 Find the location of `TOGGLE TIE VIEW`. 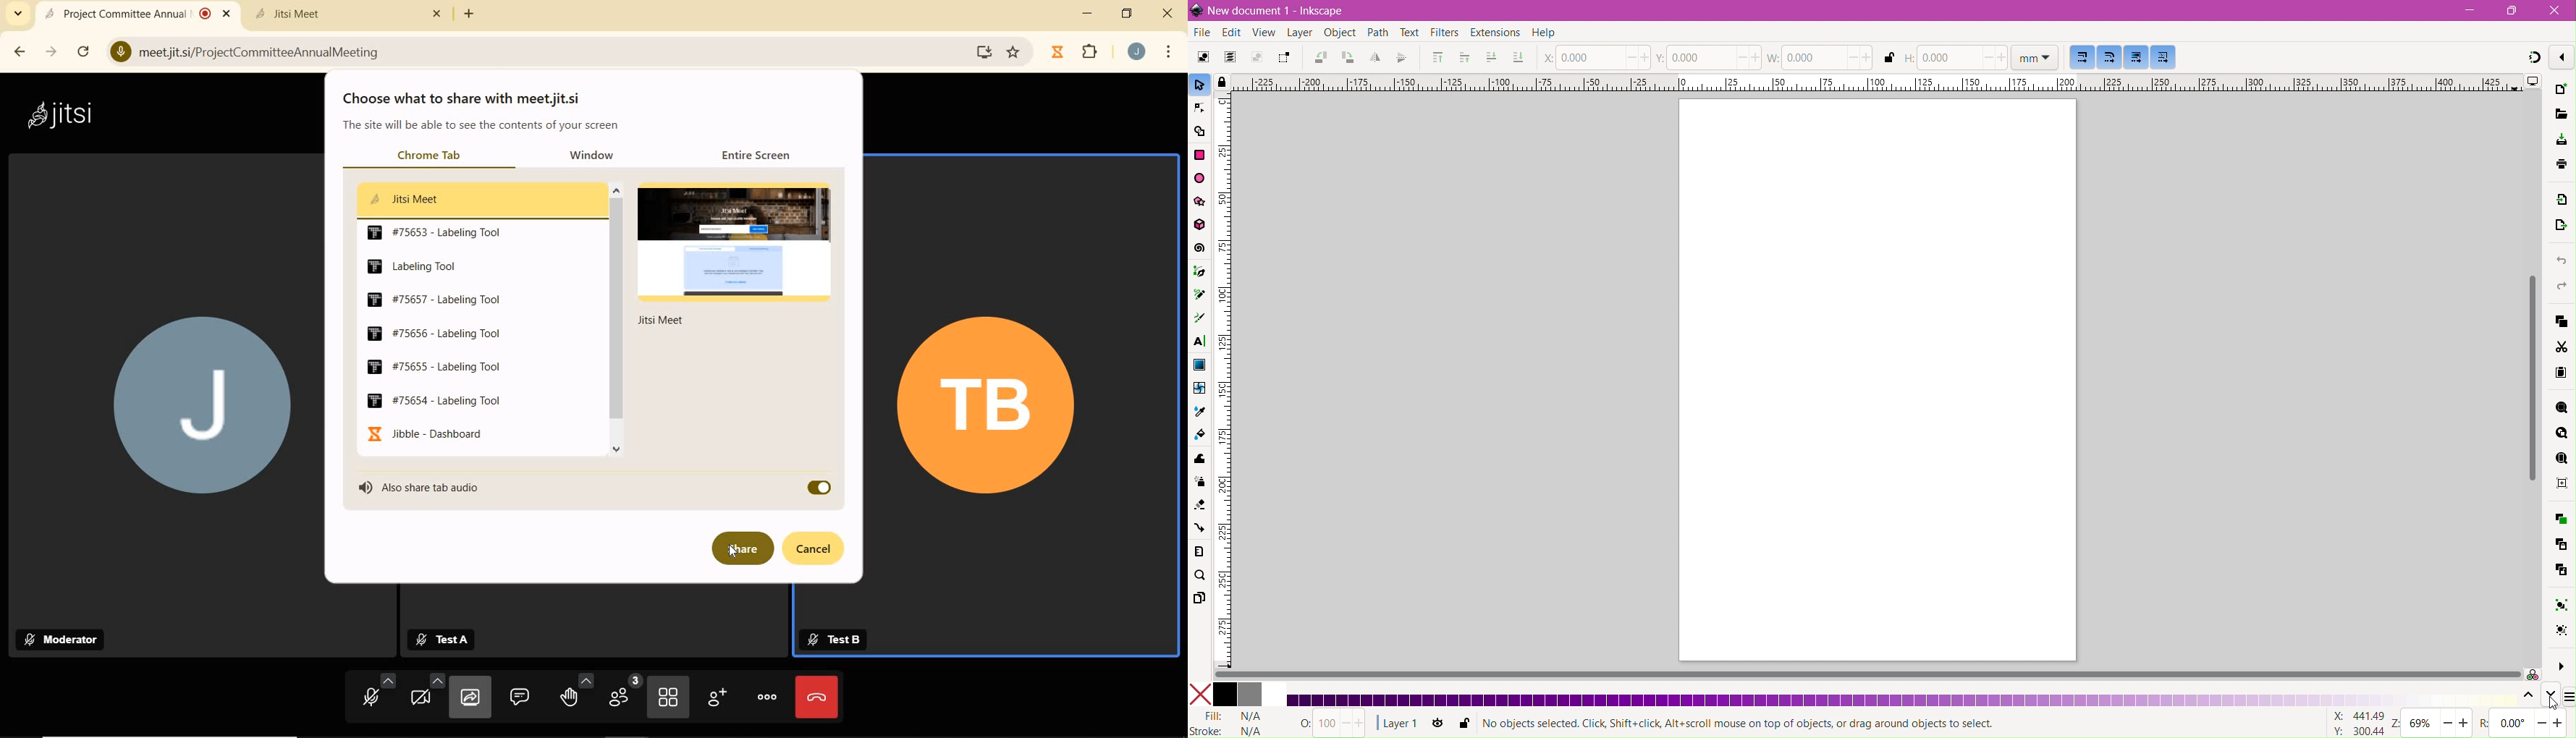

TOGGLE TIE VIEW is located at coordinates (670, 698).